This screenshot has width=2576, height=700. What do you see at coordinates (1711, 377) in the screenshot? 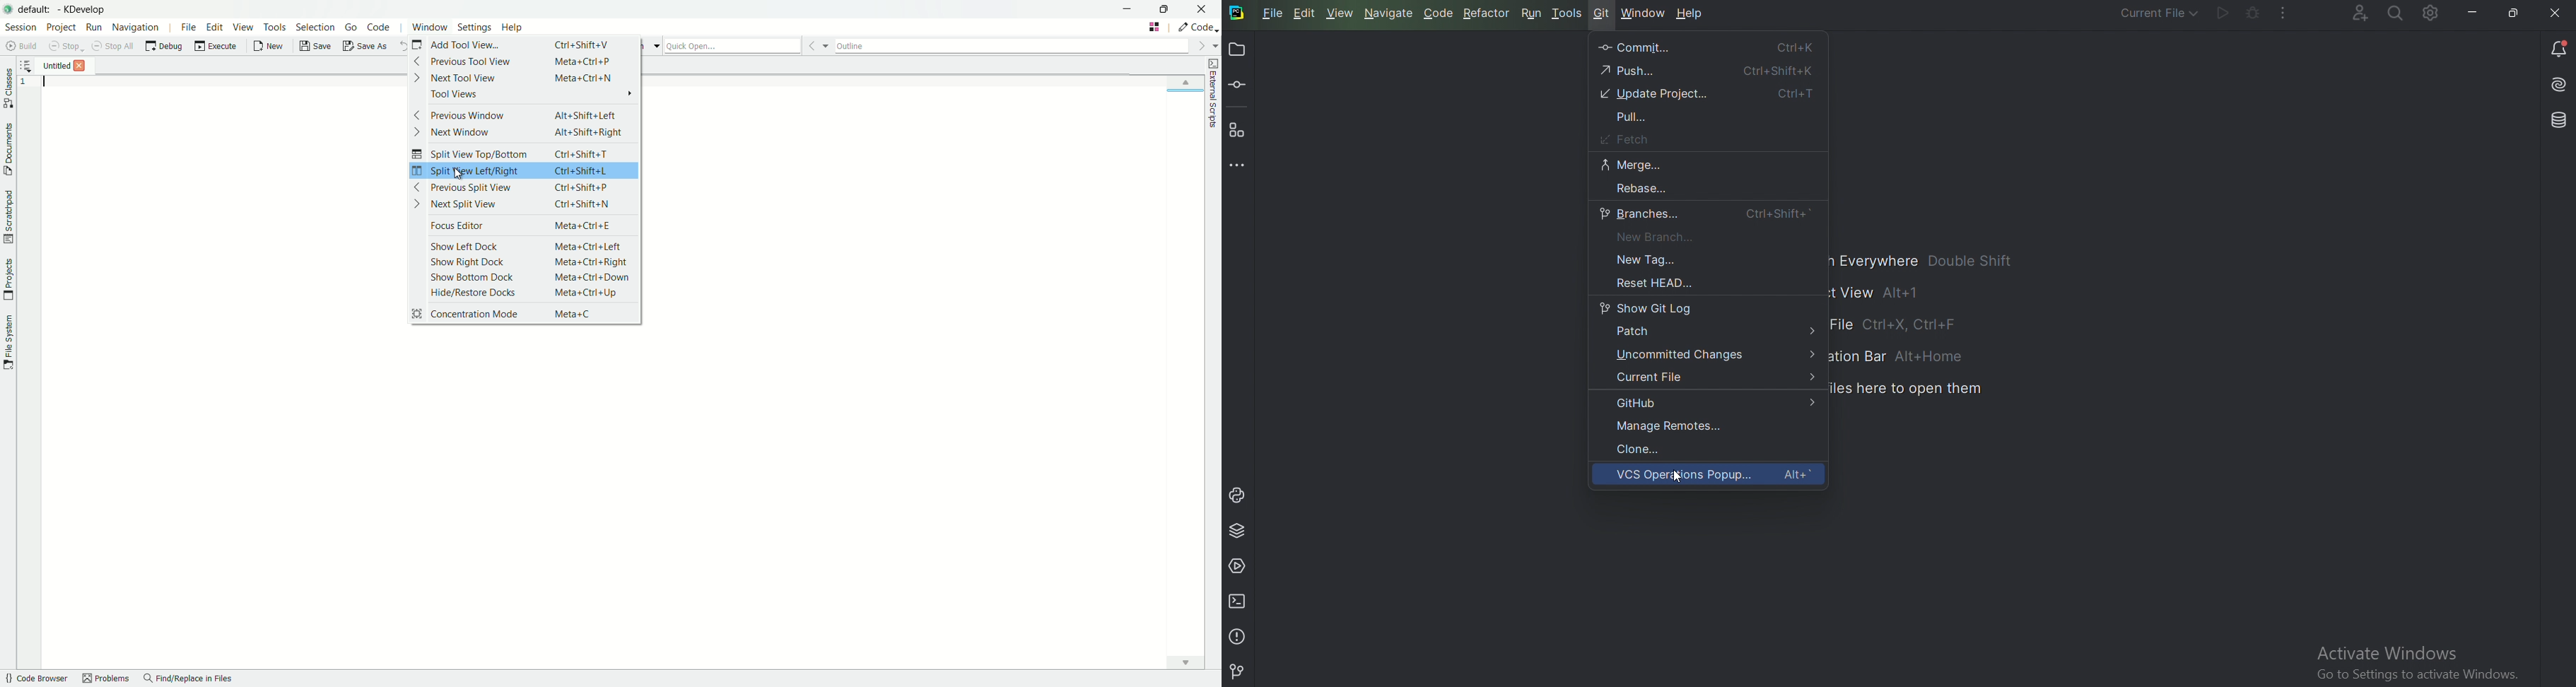
I see `Current file` at bounding box center [1711, 377].